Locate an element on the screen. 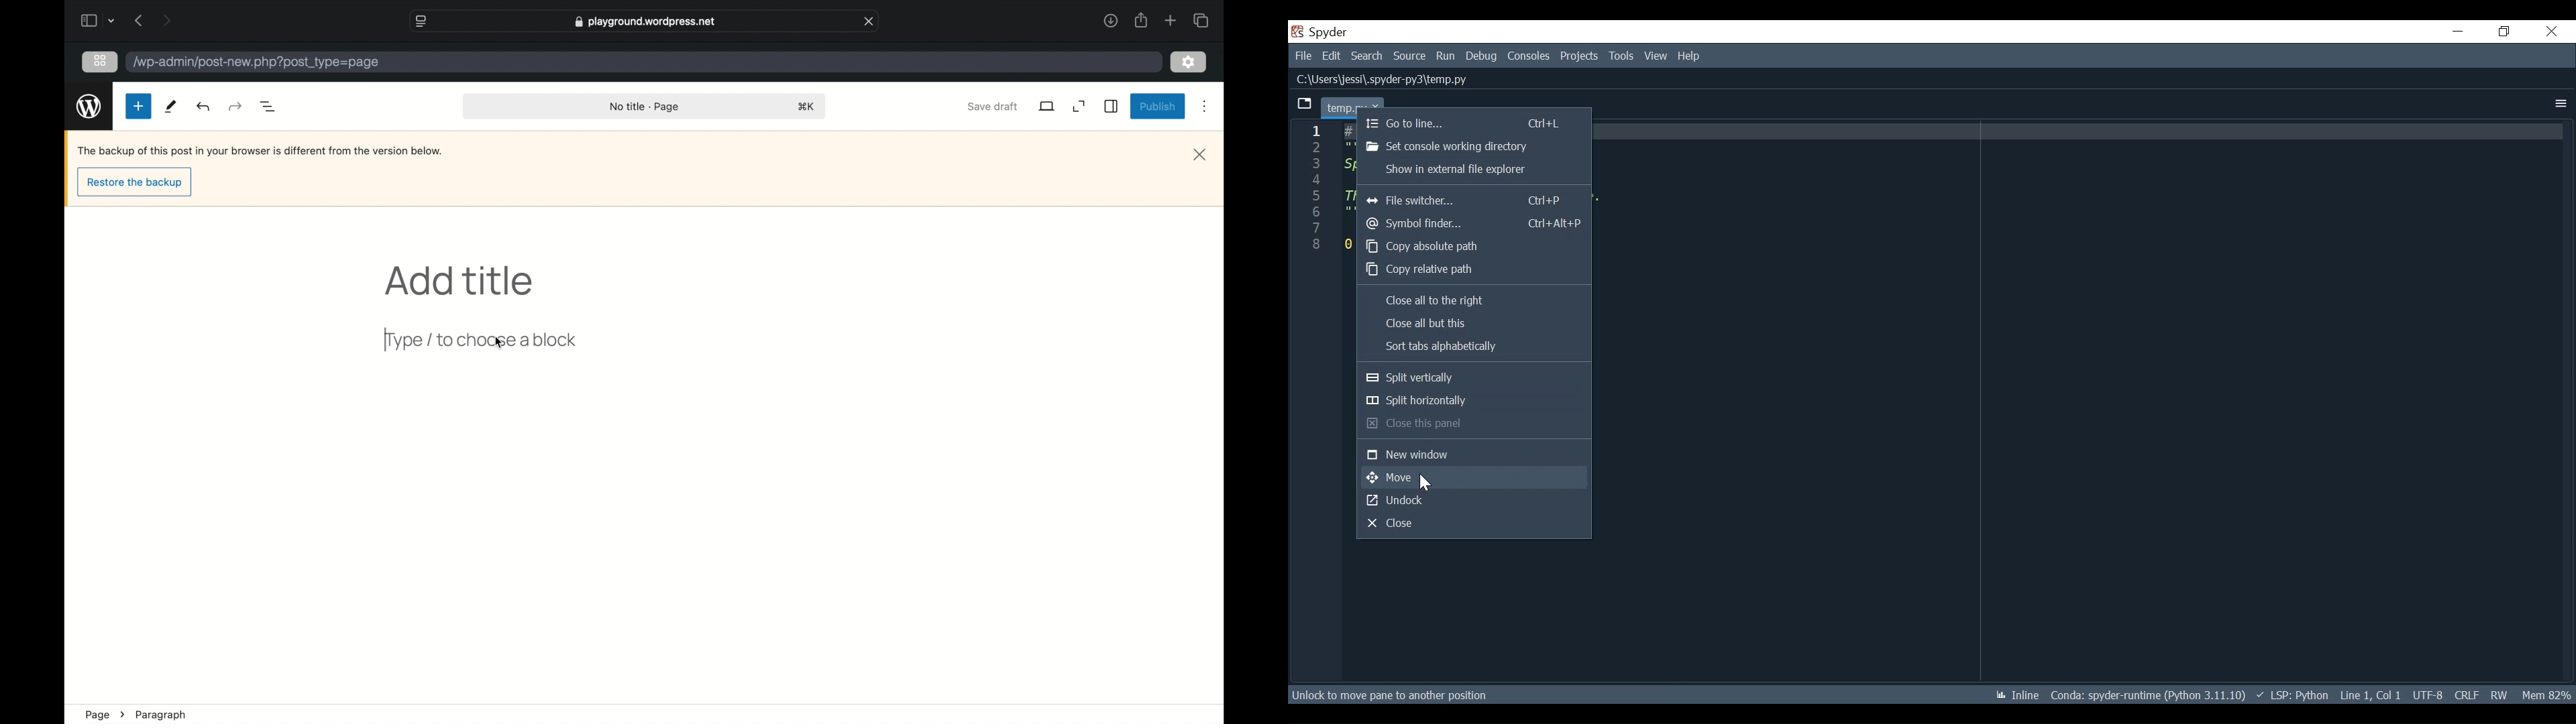 This screenshot has height=728, width=2576. type to choose a block is located at coordinates (484, 342).